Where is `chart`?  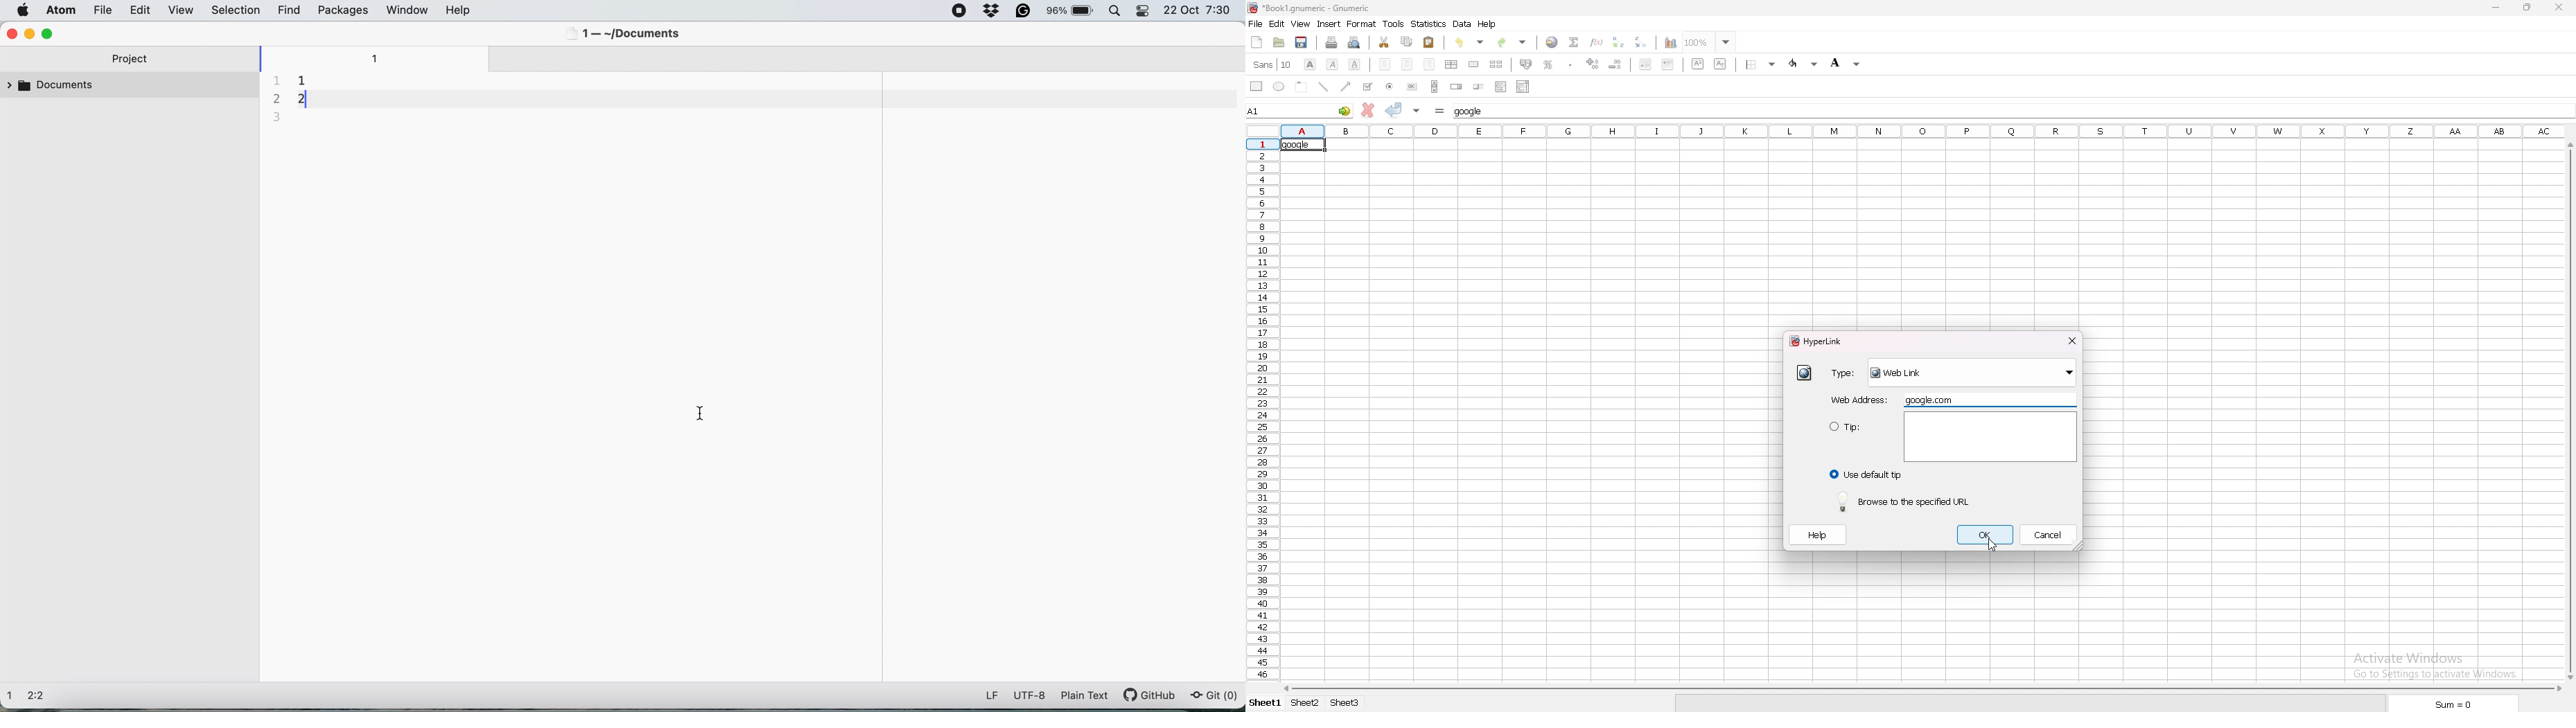 chart is located at coordinates (1672, 44).